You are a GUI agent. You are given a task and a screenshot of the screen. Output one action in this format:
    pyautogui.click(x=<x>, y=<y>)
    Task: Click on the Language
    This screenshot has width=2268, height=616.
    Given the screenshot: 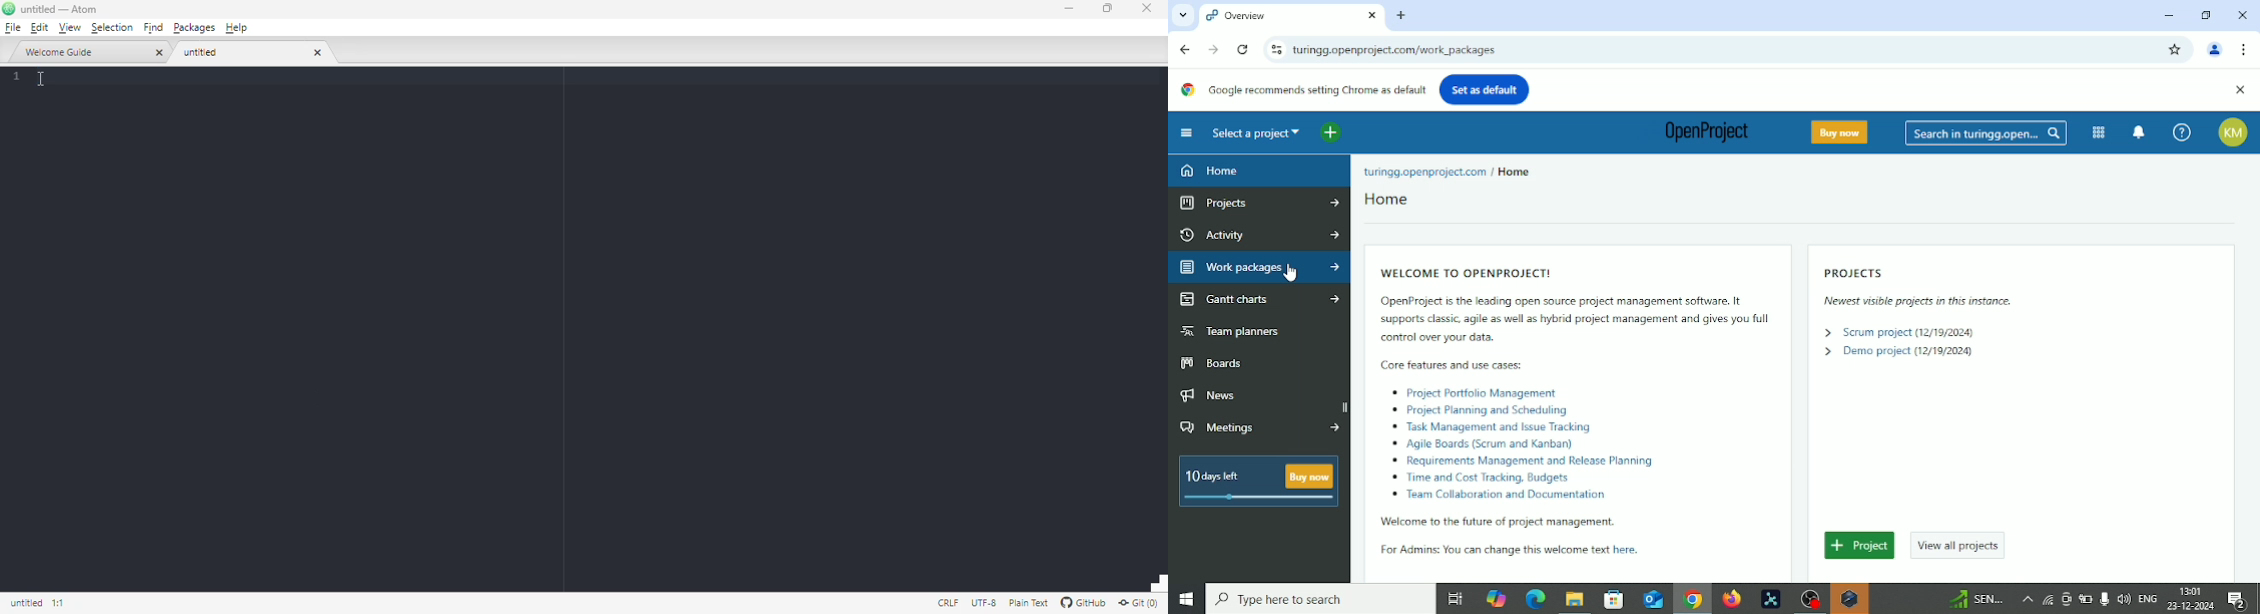 What is the action you would take?
    pyautogui.click(x=2149, y=599)
    